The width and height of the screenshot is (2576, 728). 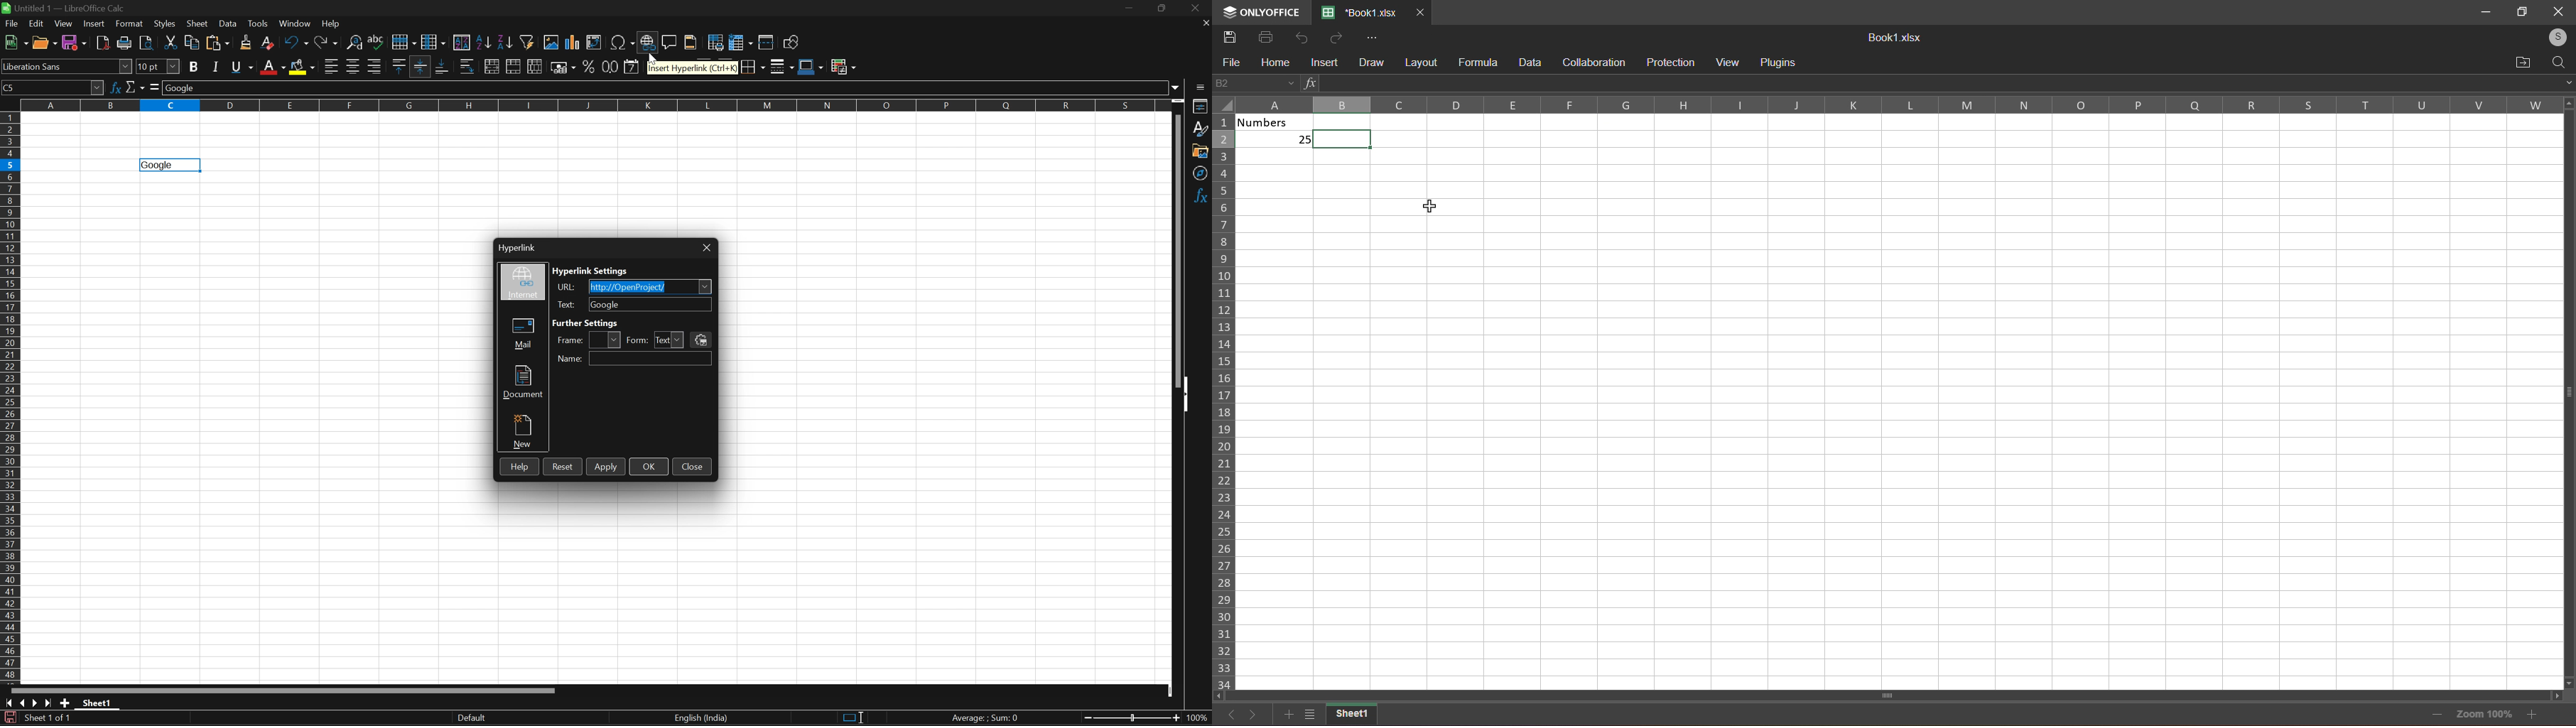 I want to click on Apply, so click(x=606, y=468).